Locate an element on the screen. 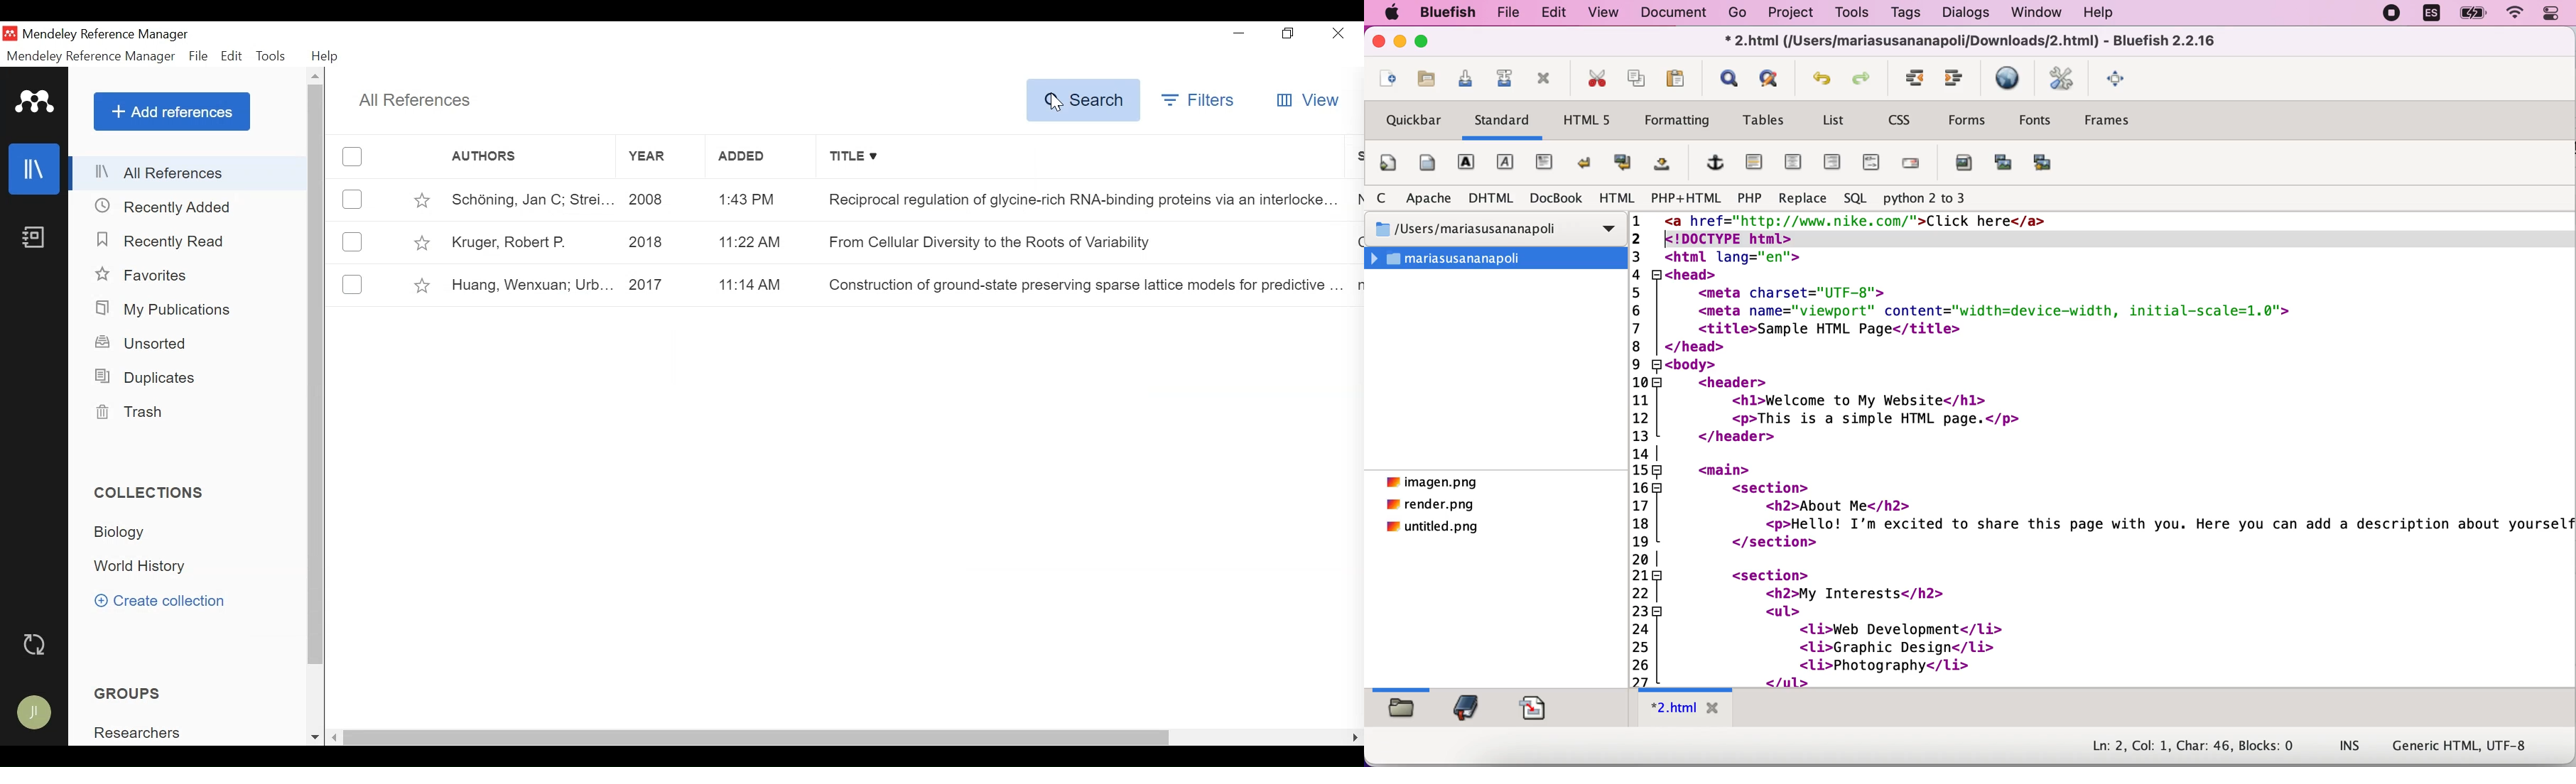 The width and height of the screenshot is (2576, 784). User is located at coordinates (33, 714).